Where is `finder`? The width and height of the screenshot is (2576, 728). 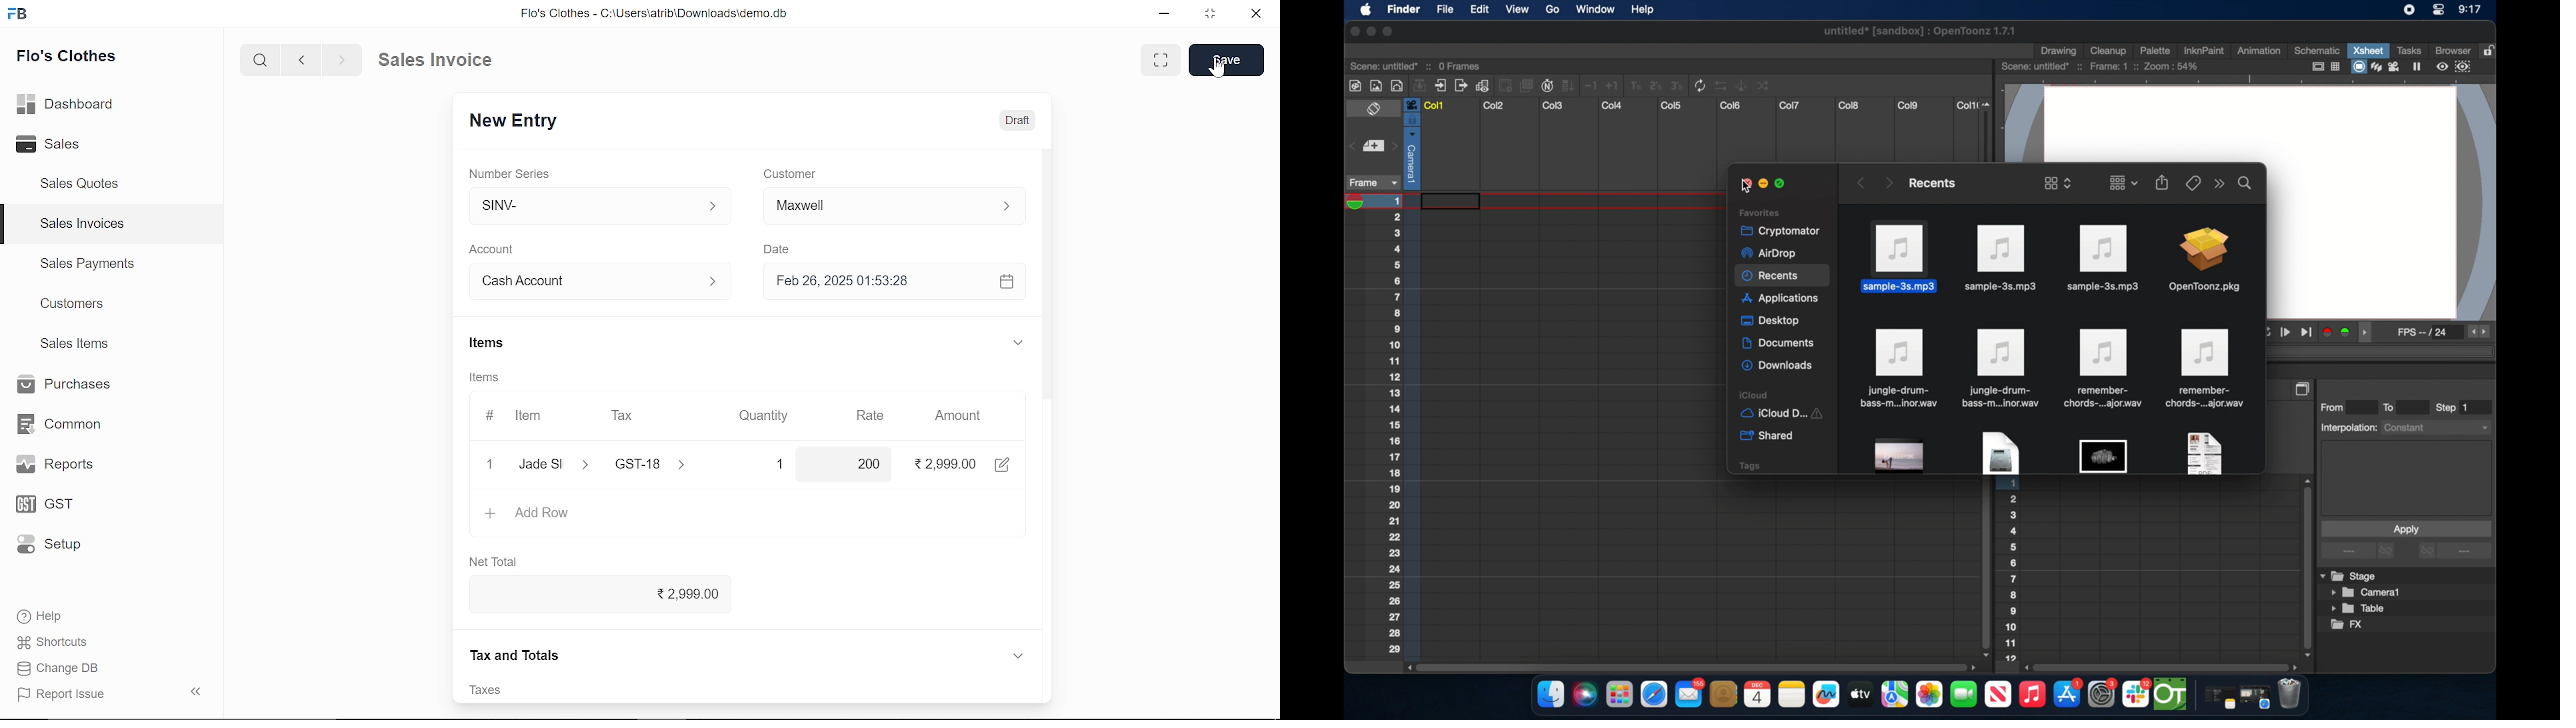
finder is located at coordinates (1403, 11).